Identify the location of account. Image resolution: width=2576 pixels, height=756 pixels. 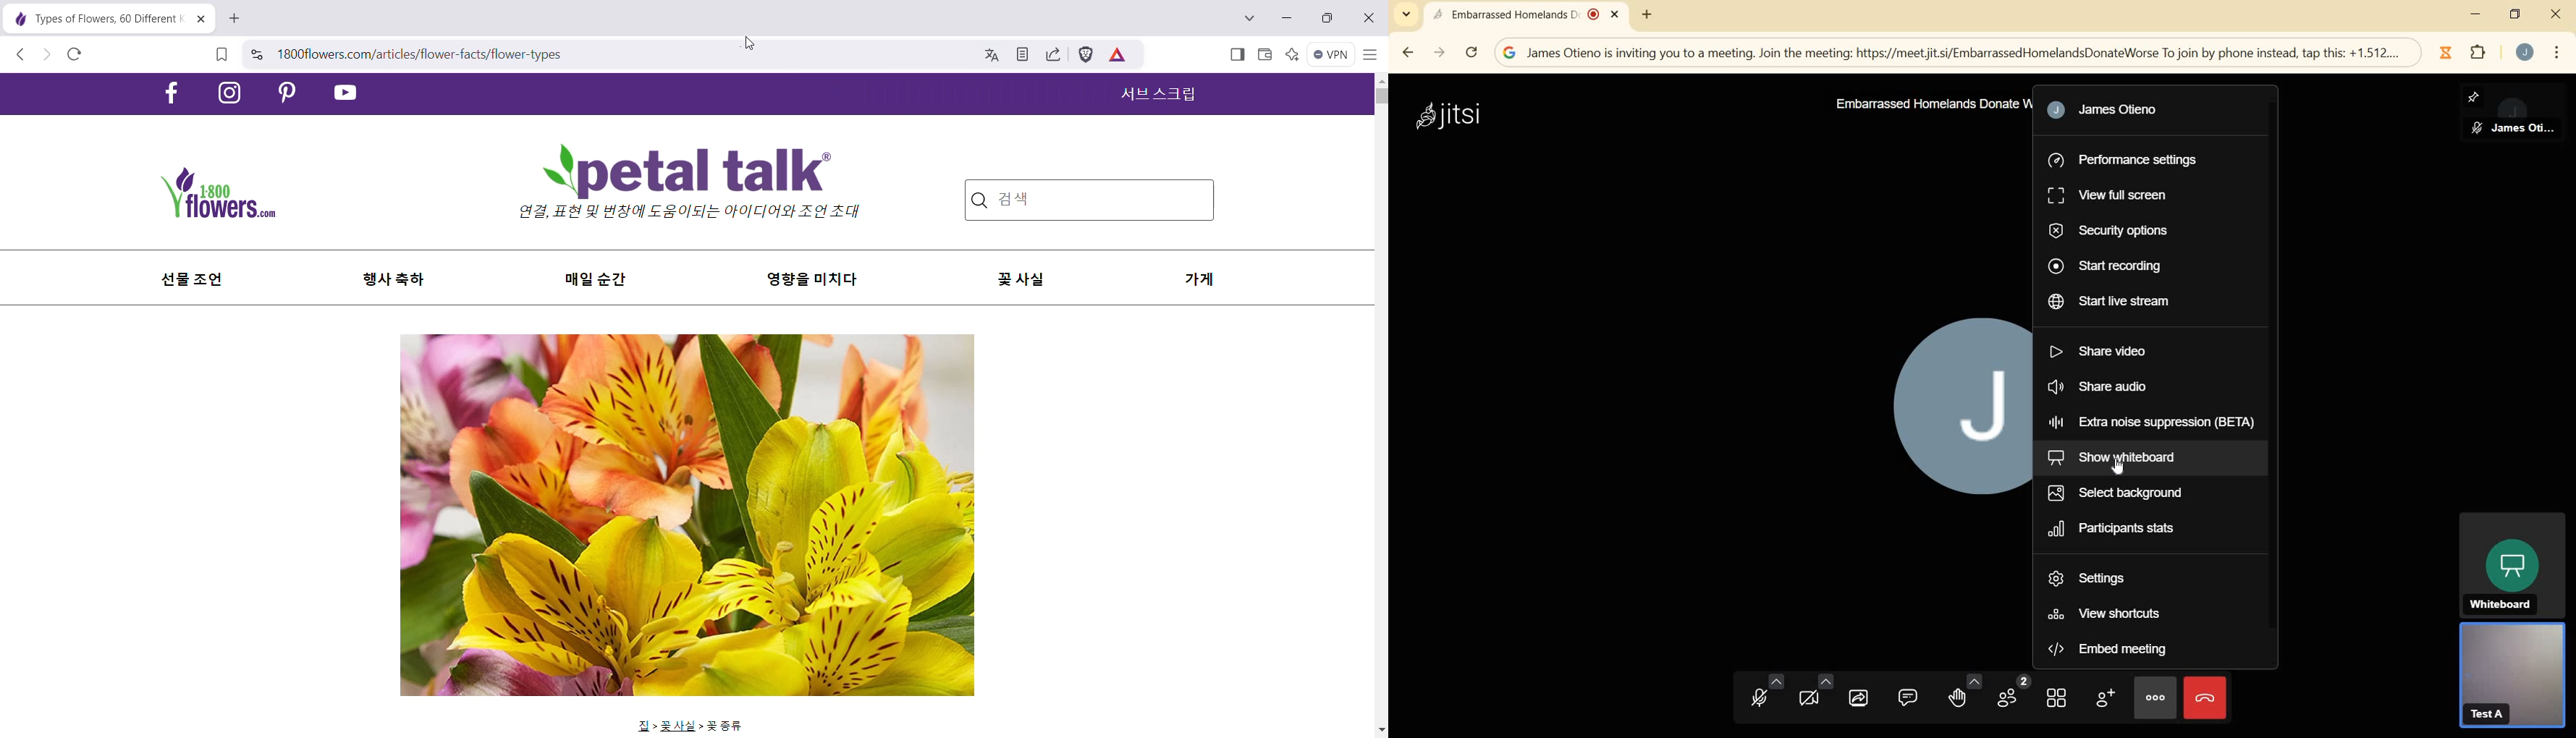
(2525, 53).